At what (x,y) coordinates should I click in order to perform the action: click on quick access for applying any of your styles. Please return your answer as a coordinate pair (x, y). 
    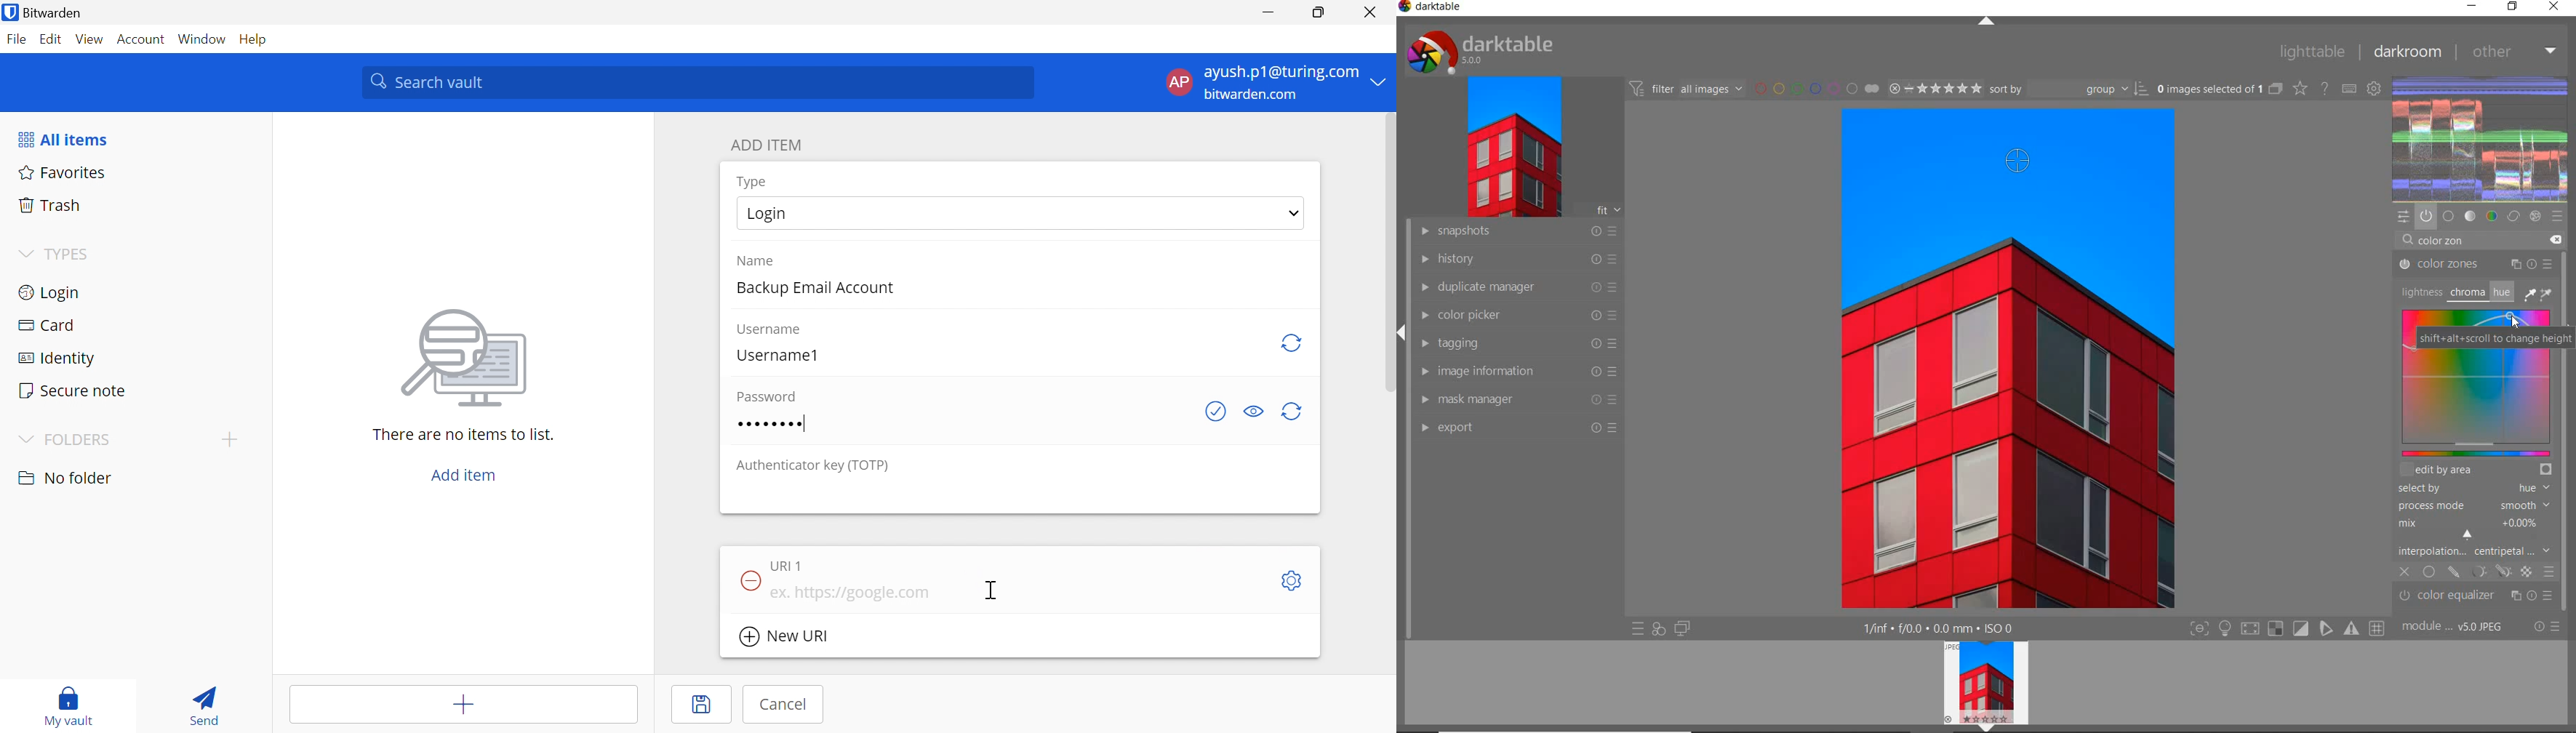
    Looking at the image, I should click on (1659, 628).